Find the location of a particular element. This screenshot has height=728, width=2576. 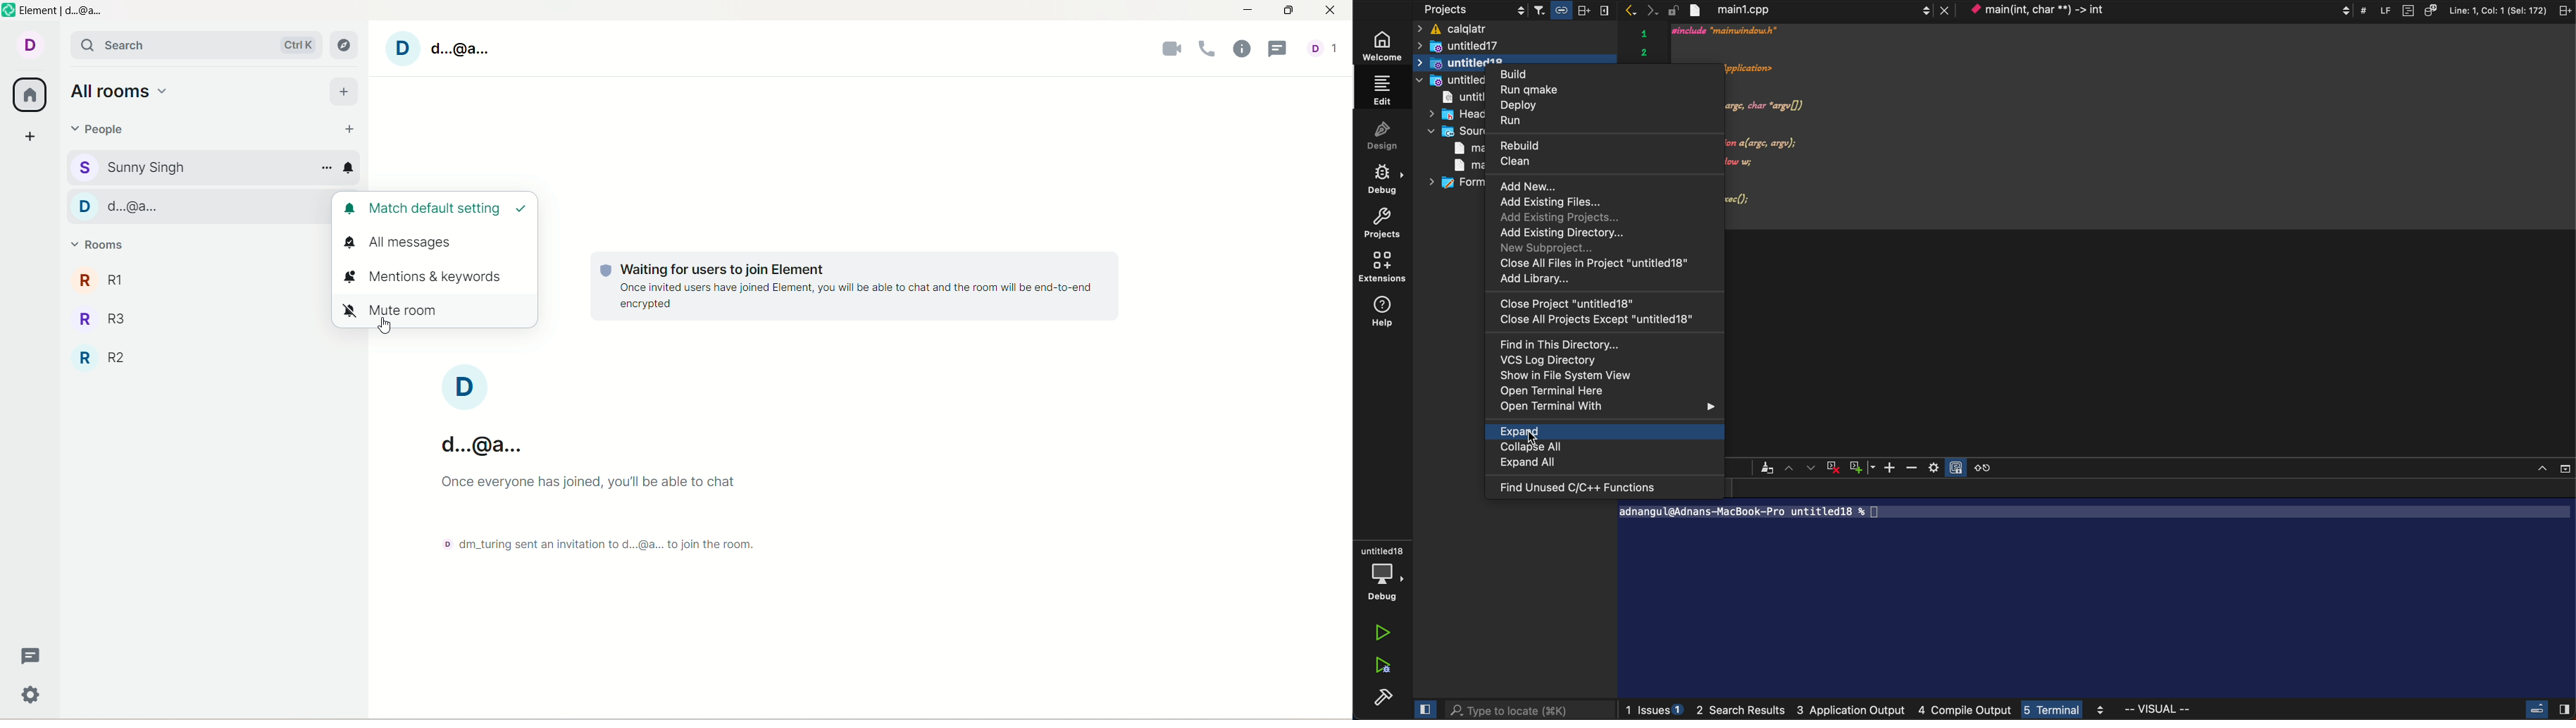

close slide bar is located at coordinates (1424, 710).